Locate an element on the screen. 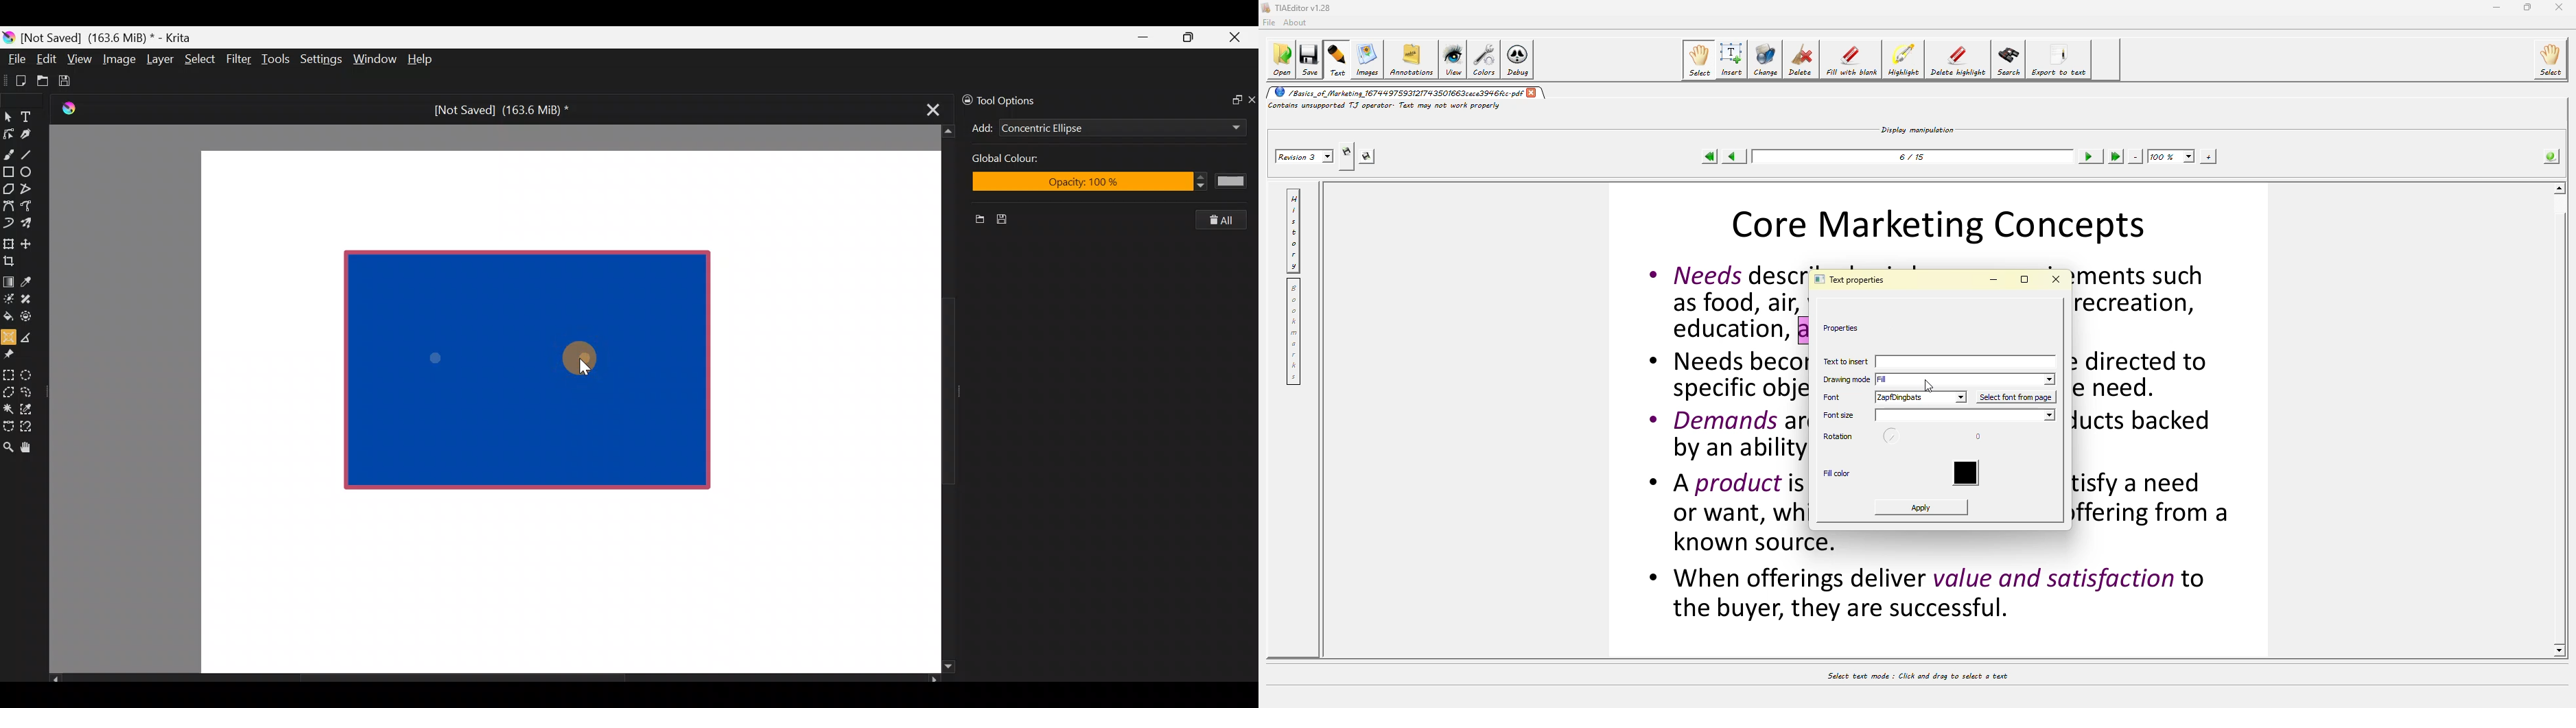 Image resolution: width=2576 pixels, height=728 pixels. Dynamic brush tool is located at coordinates (9, 223).